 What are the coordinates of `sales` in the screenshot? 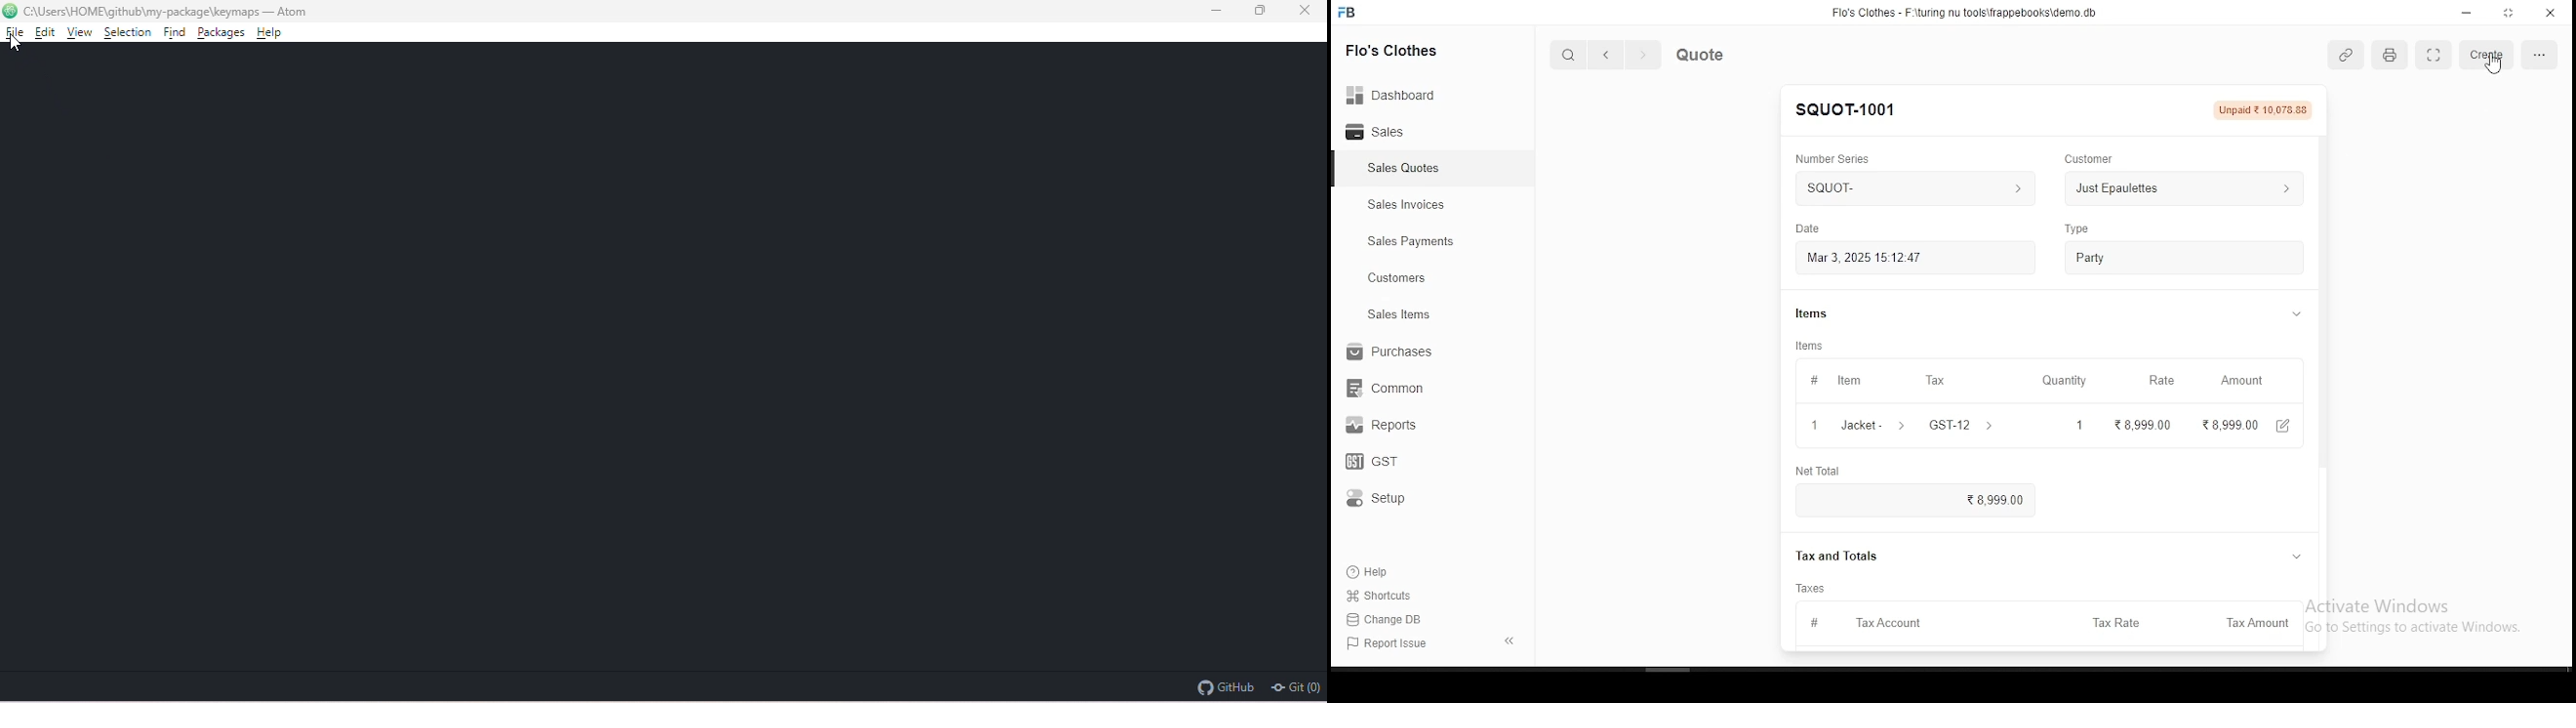 It's located at (1389, 132).